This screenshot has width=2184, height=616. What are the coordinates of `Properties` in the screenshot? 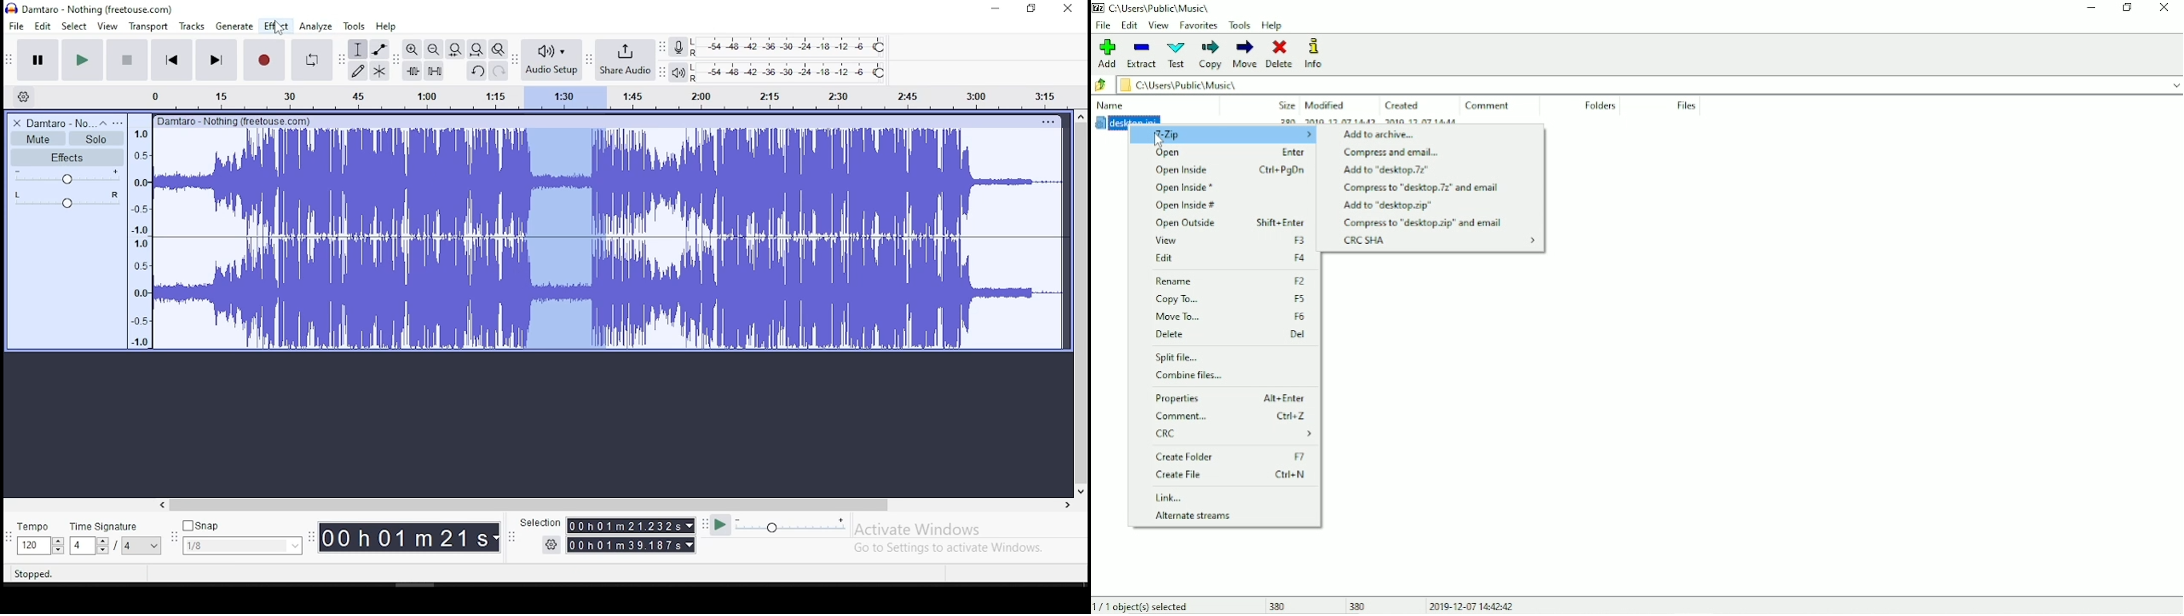 It's located at (1230, 399).